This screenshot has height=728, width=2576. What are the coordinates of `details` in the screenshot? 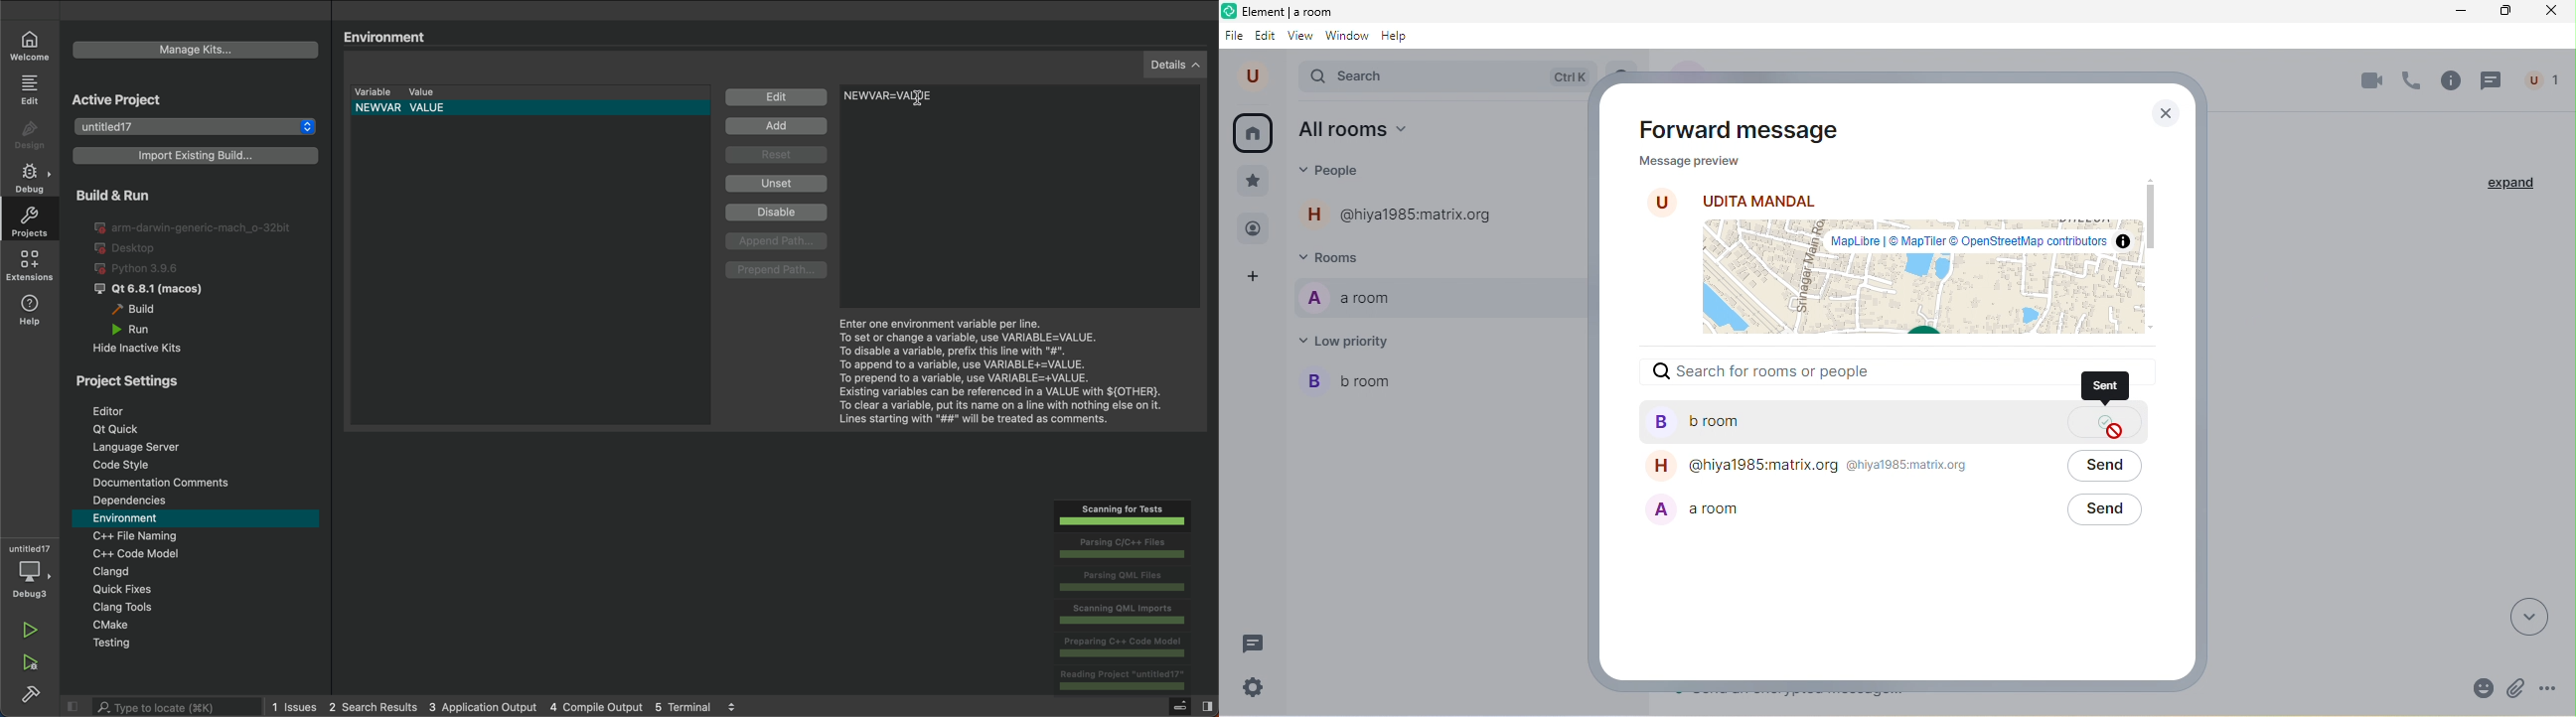 It's located at (1179, 64).